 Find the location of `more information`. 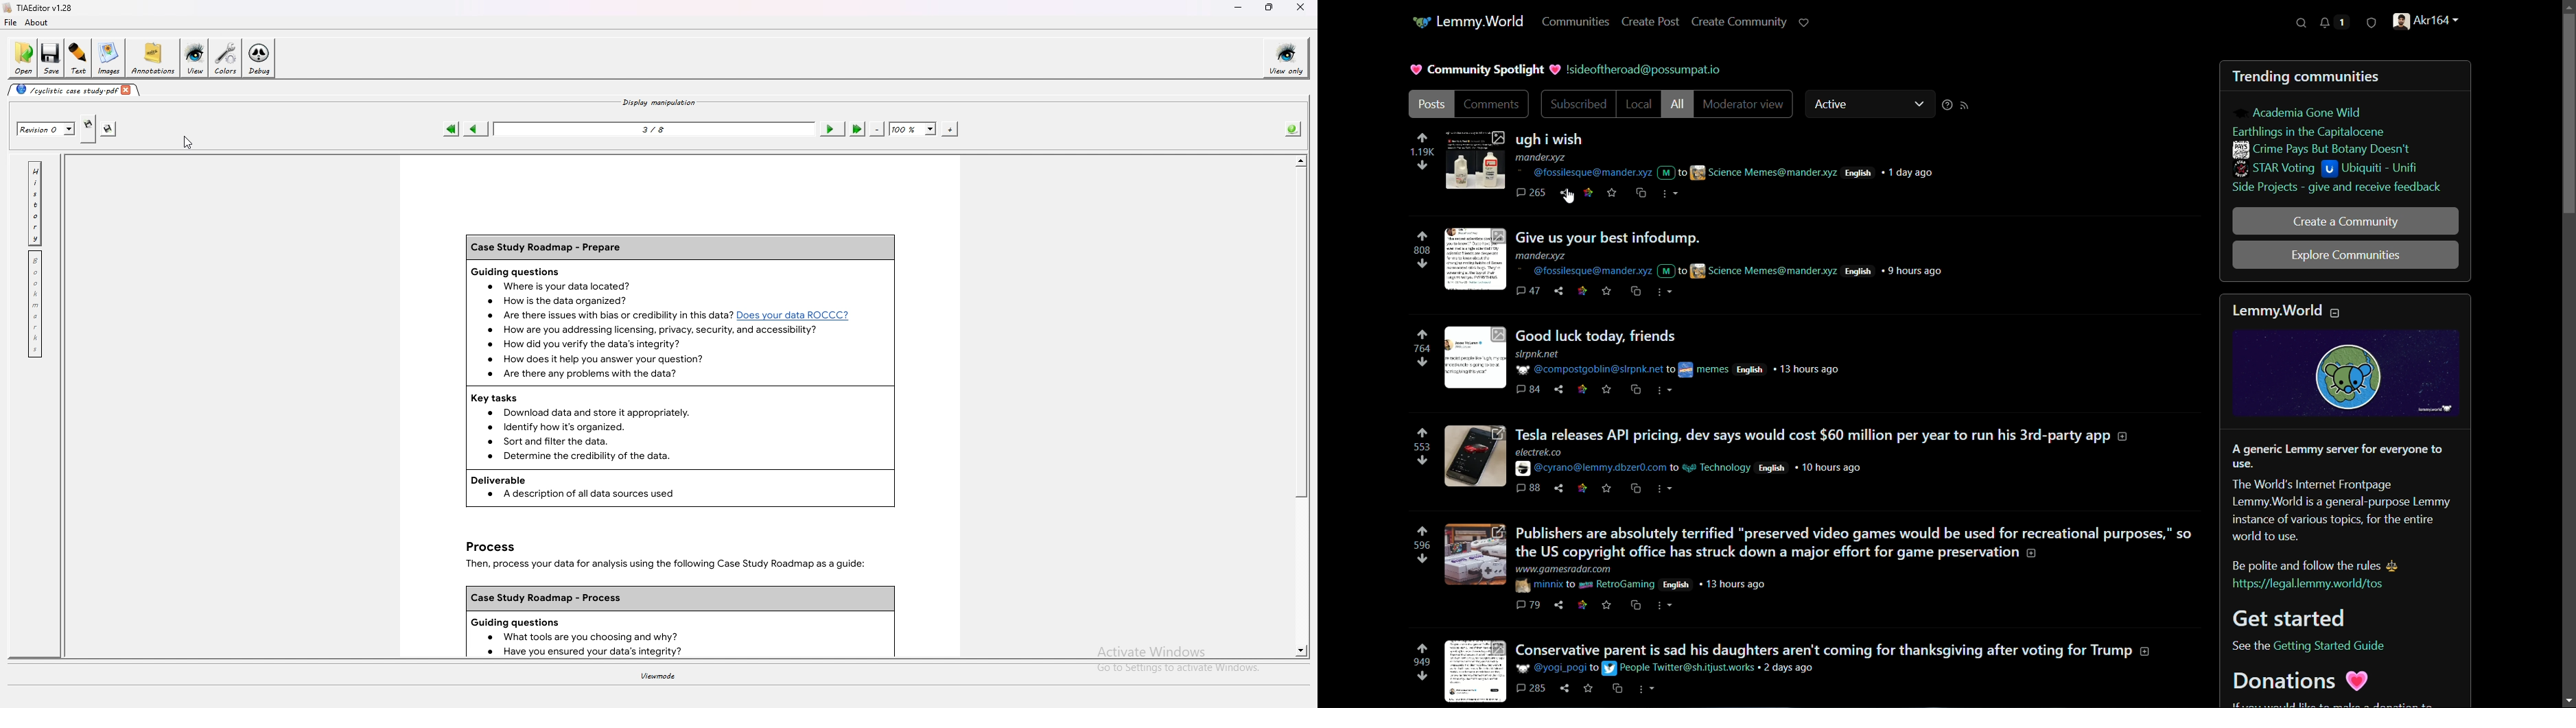

more information is located at coordinates (2149, 652).